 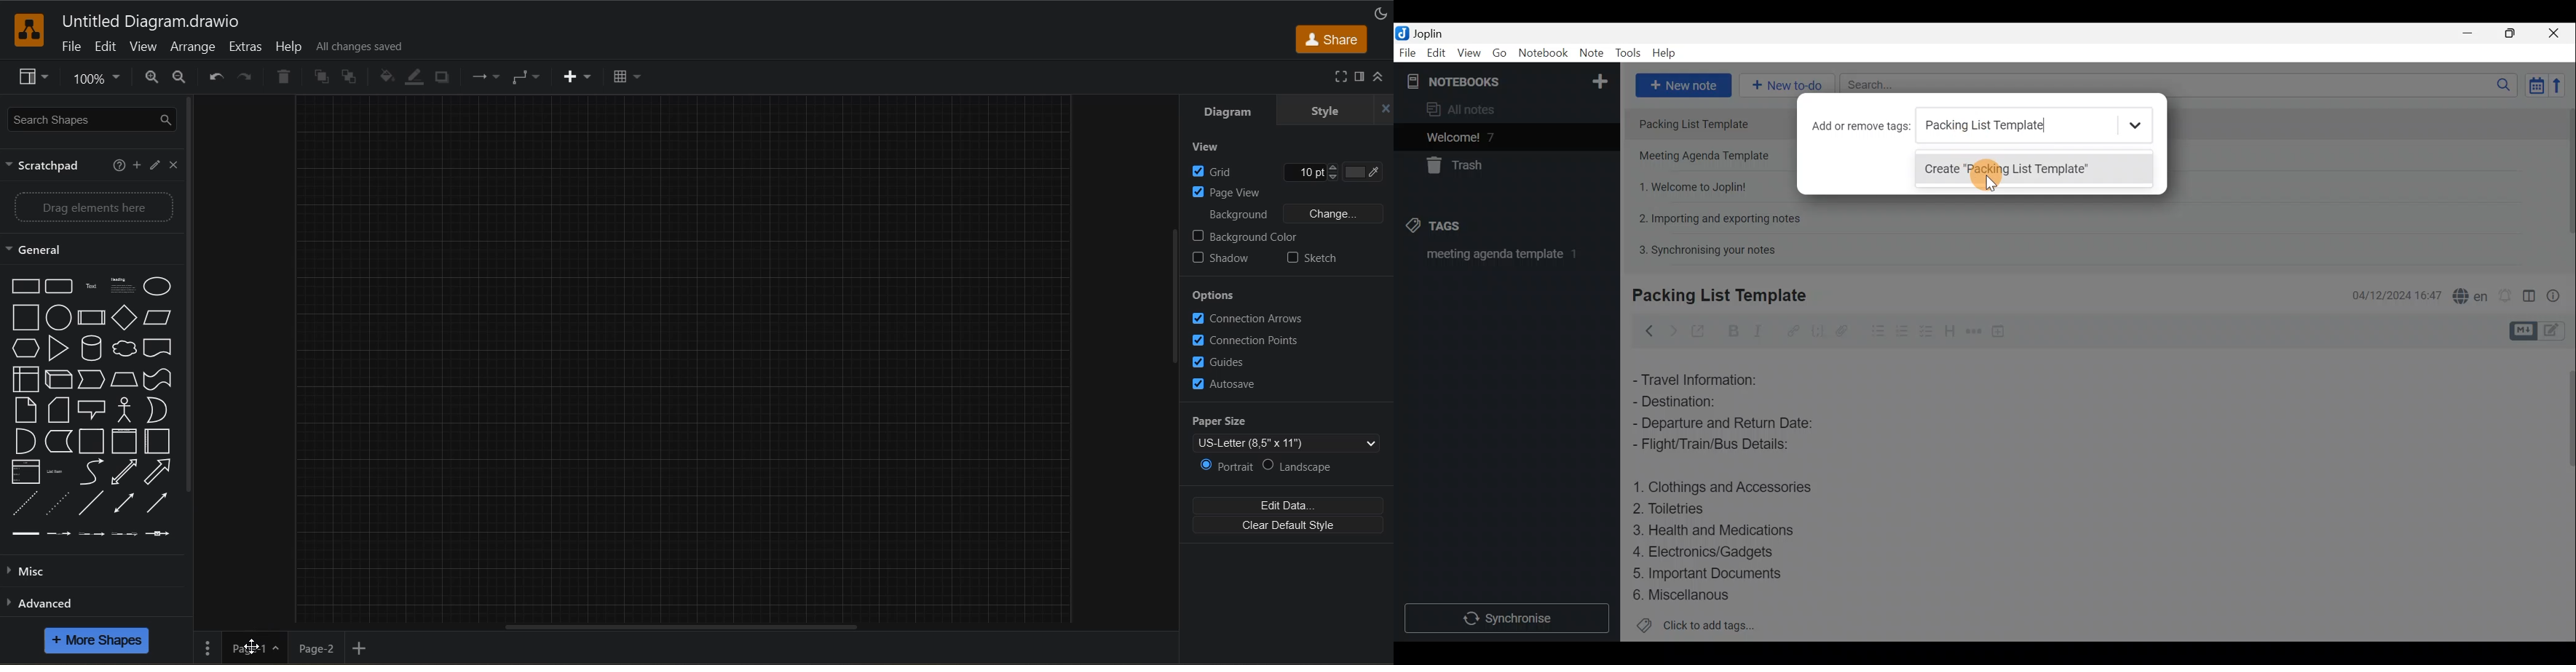 What do you see at coordinates (1248, 321) in the screenshot?
I see `connection arrows` at bounding box center [1248, 321].